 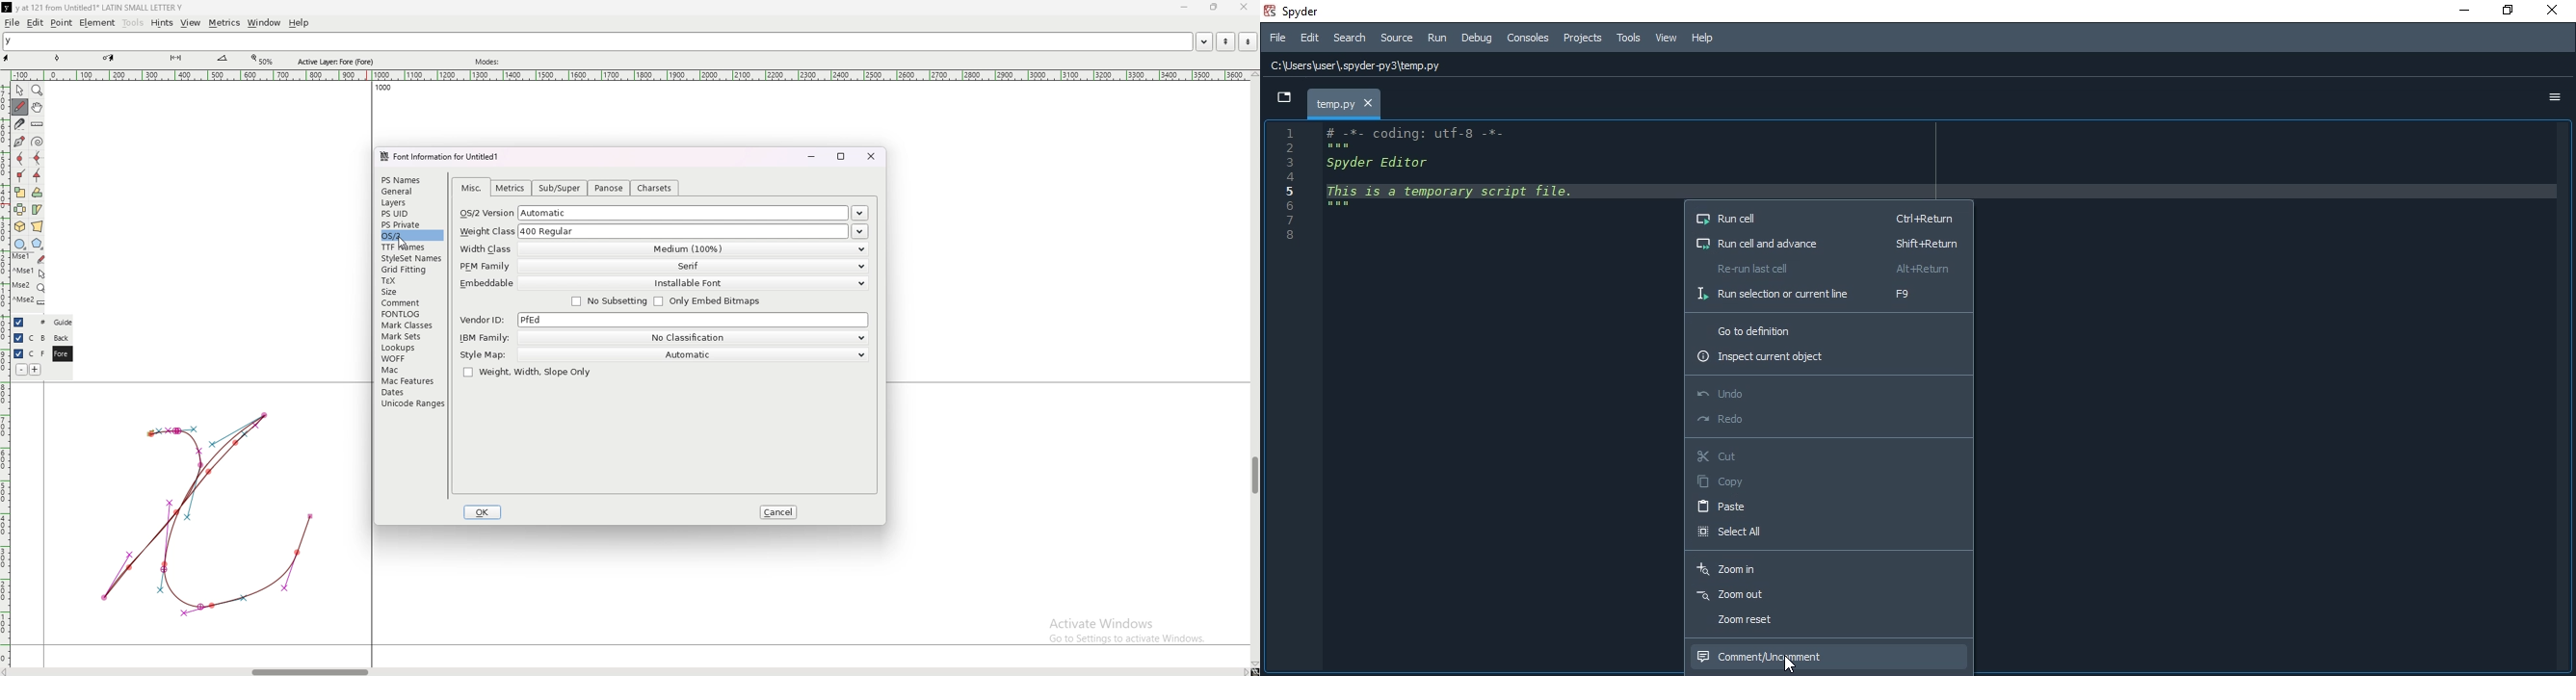 What do you see at coordinates (37, 193) in the screenshot?
I see `rotate the selection` at bounding box center [37, 193].